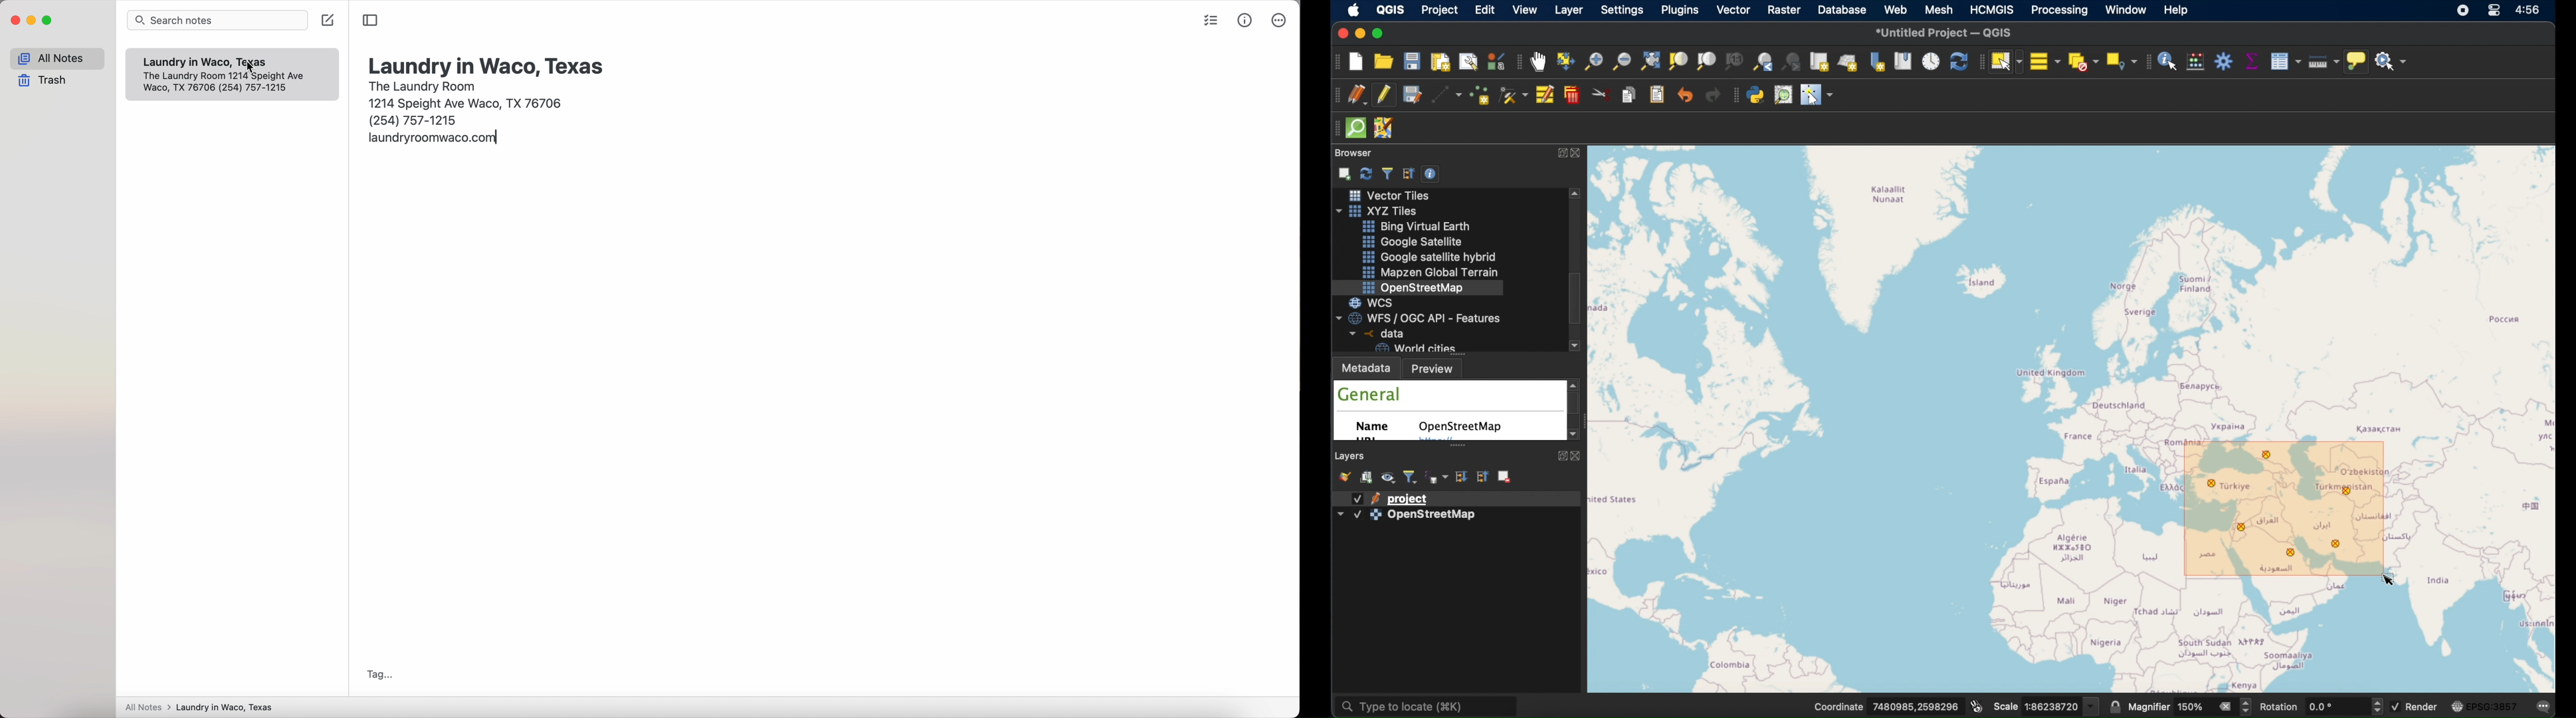 The width and height of the screenshot is (2576, 728). I want to click on layer, so click(1569, 11).